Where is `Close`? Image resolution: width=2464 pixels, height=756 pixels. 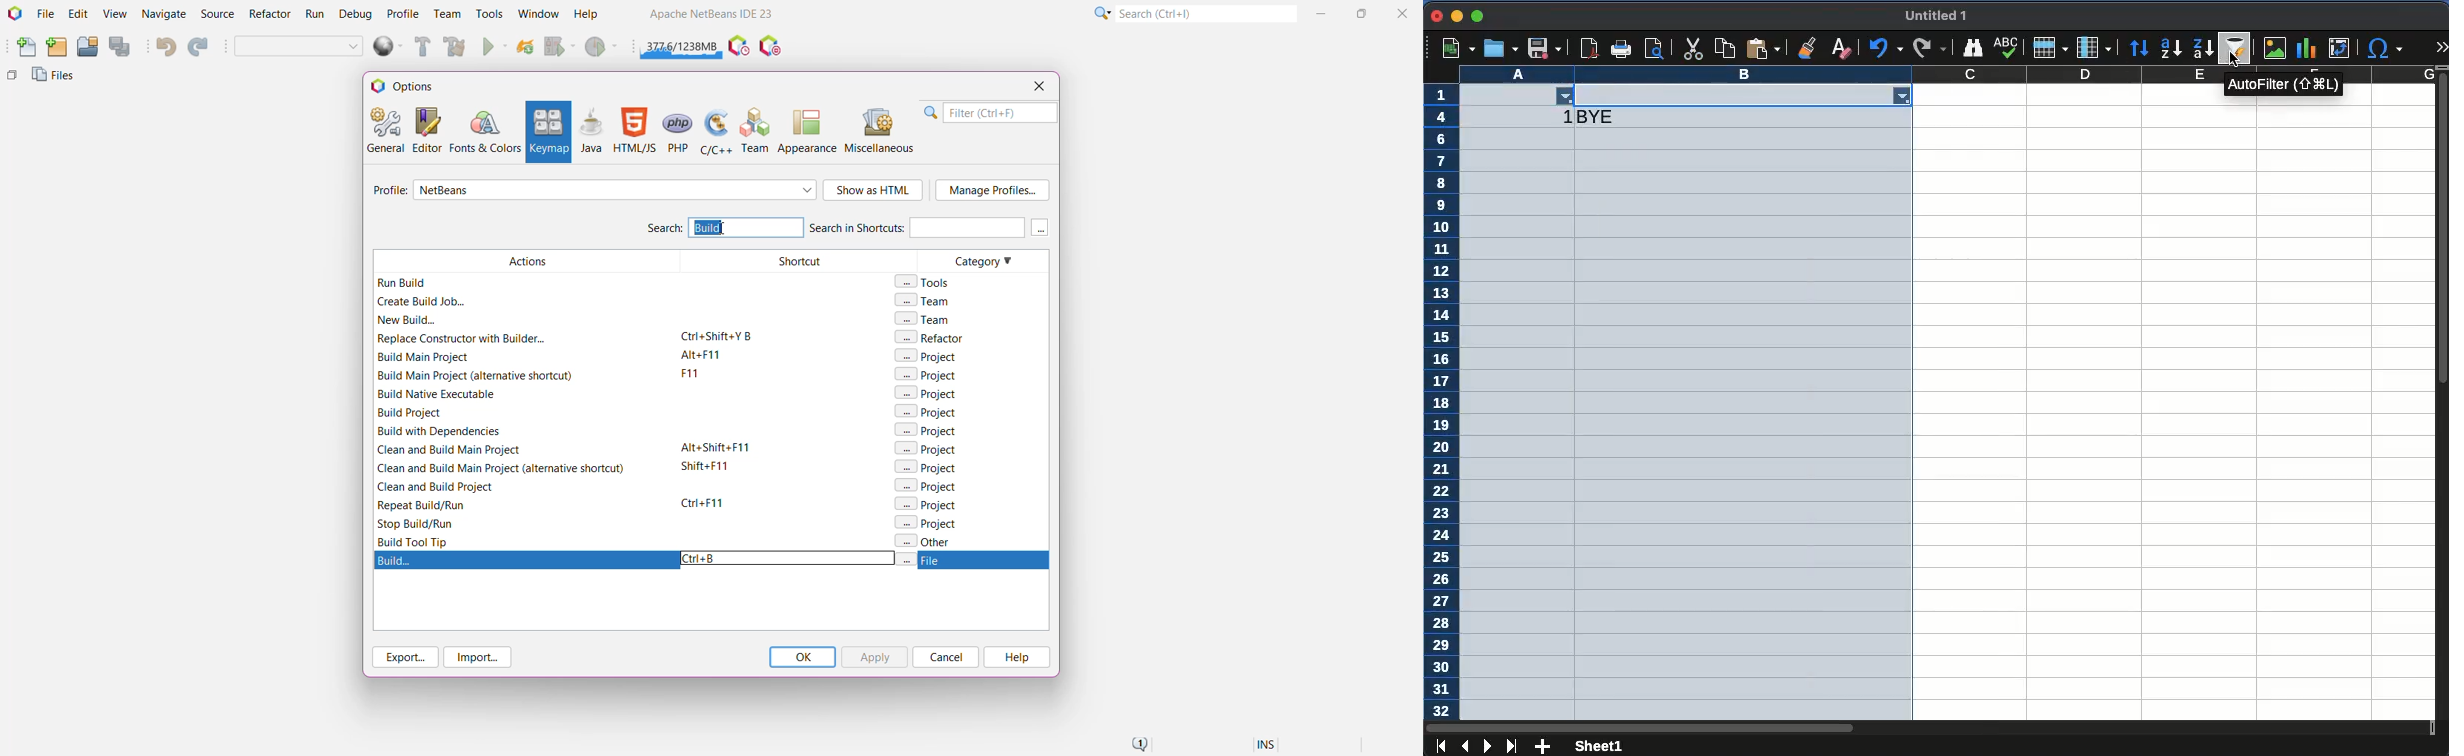
Close is located at coordinates (1038, 86).